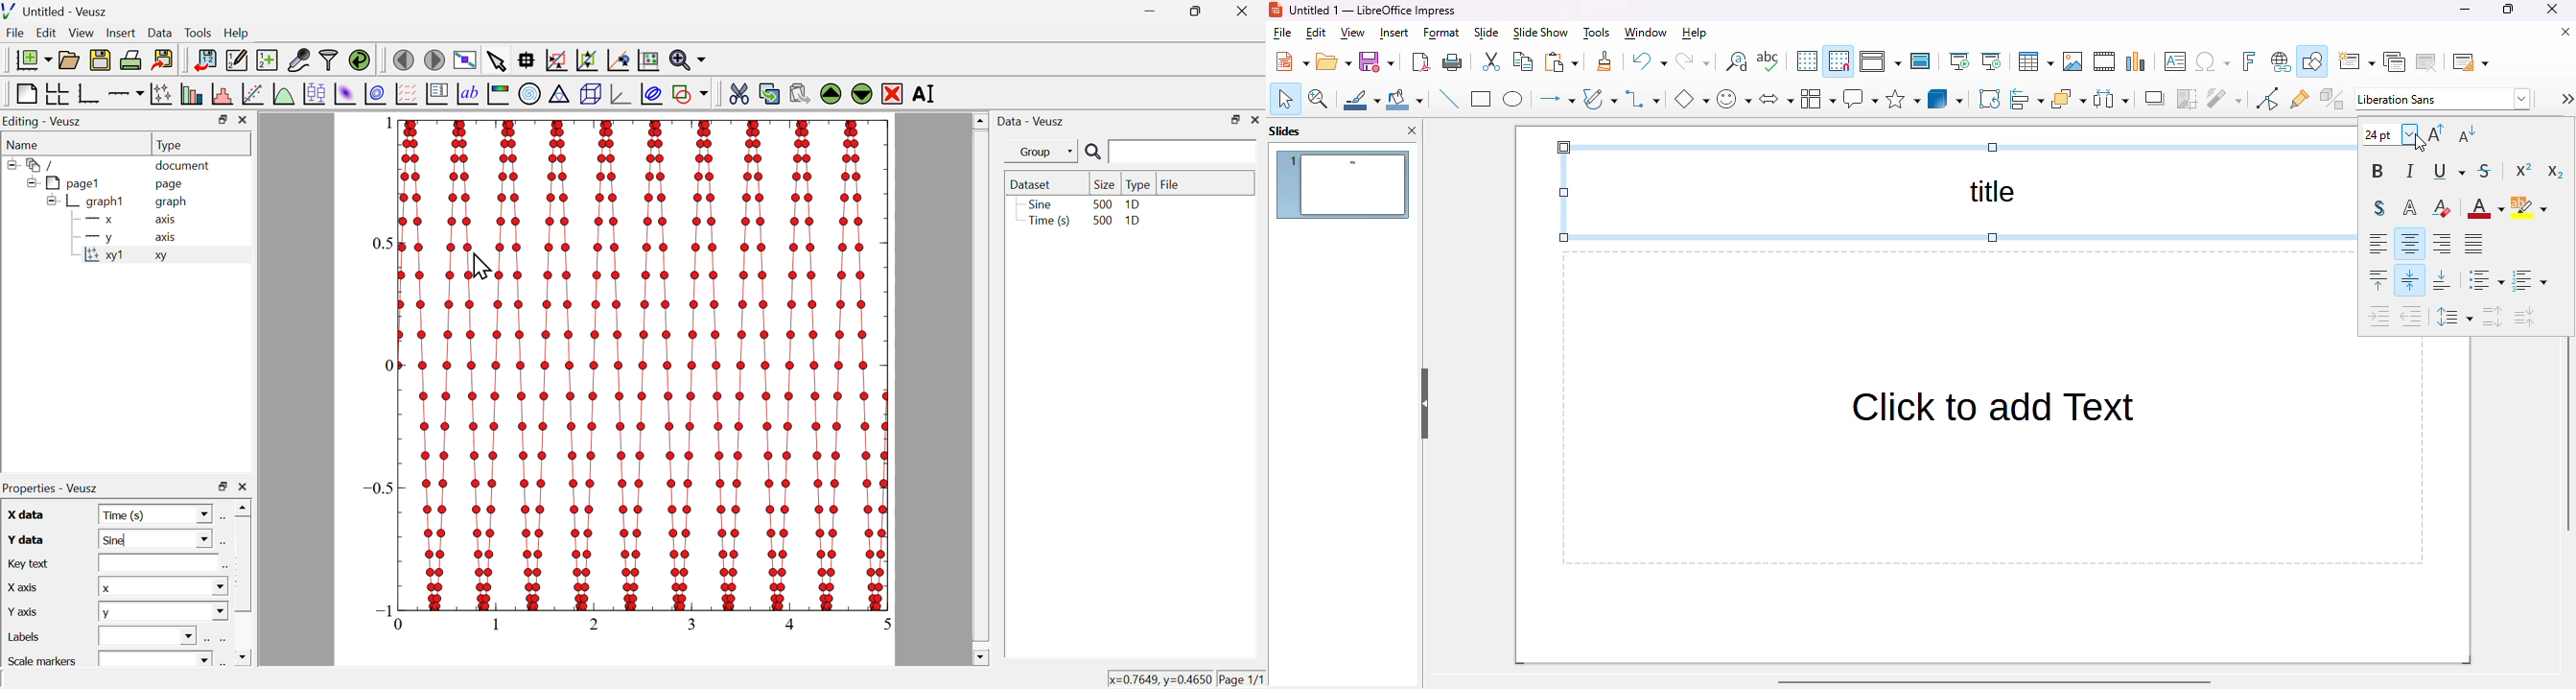 This screenshot has width=2576, height=700. What do you see at coordinates (2442, 207) in the screenshot?
I see `clear direct formatting` at bounding box center [2442, 207].